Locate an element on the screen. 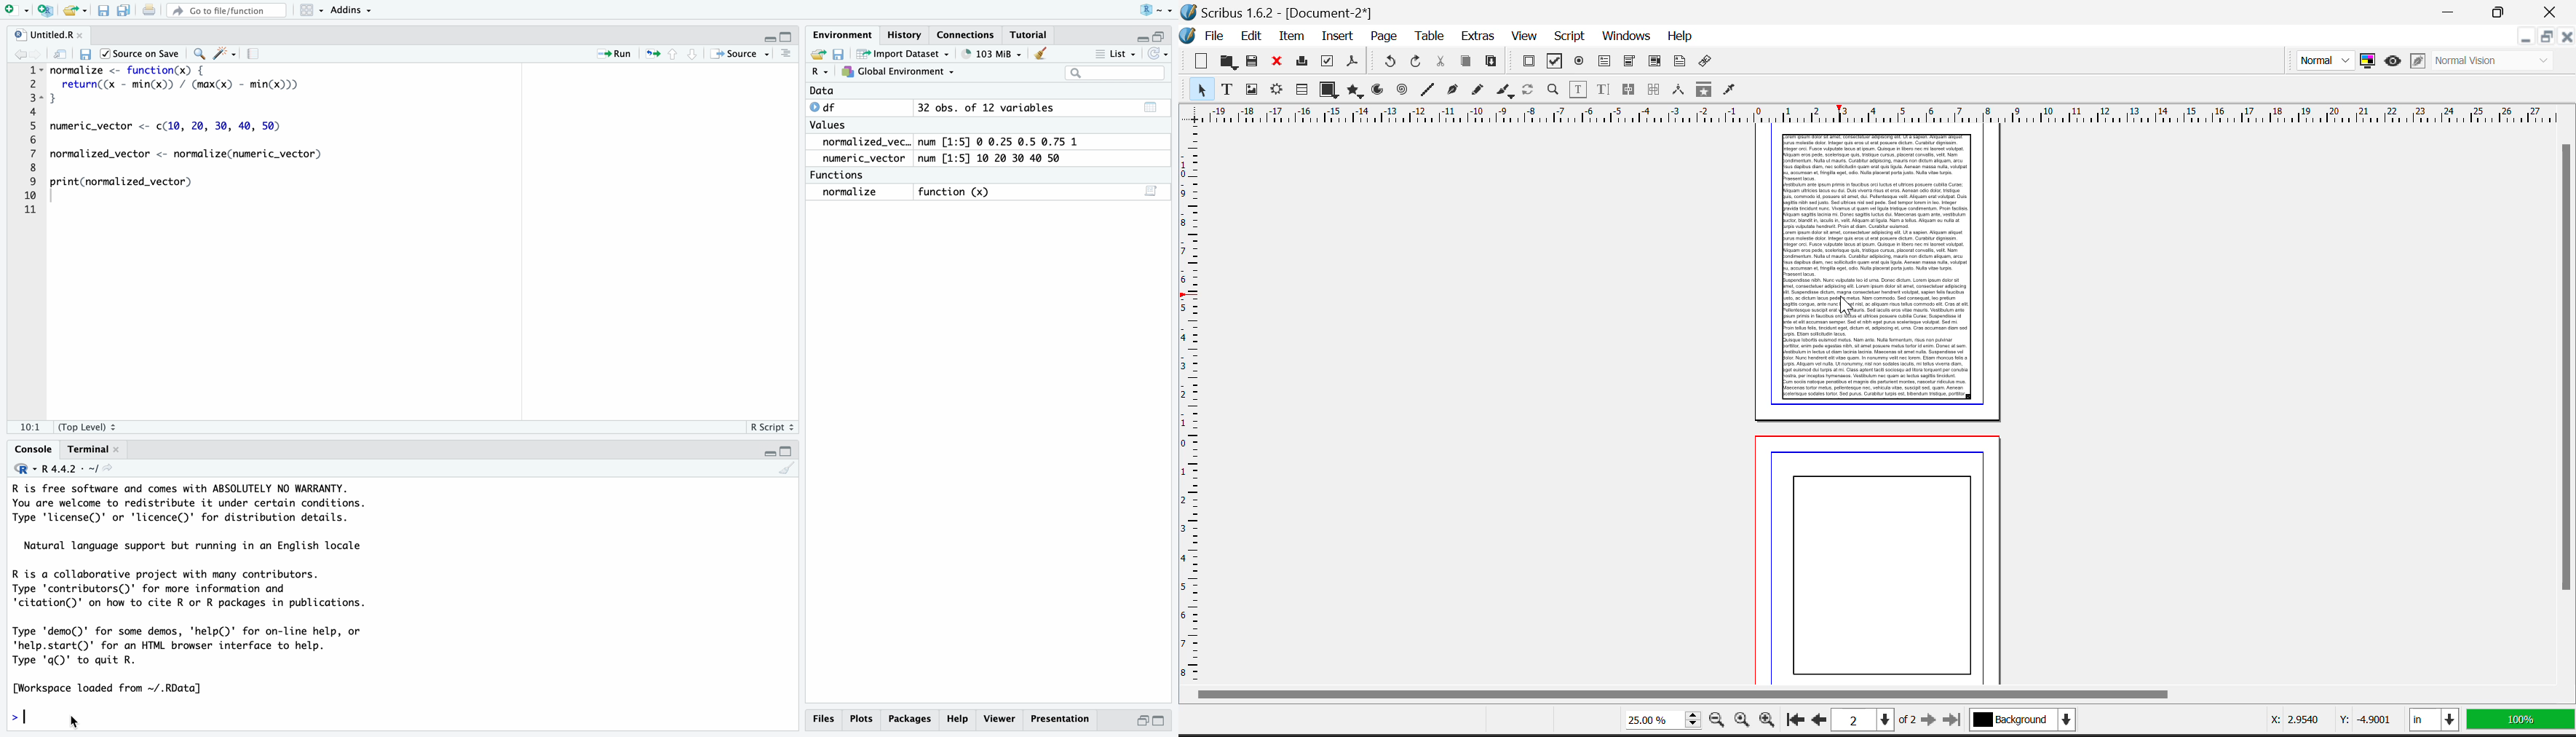  New File is located at coordinates (16, 11).